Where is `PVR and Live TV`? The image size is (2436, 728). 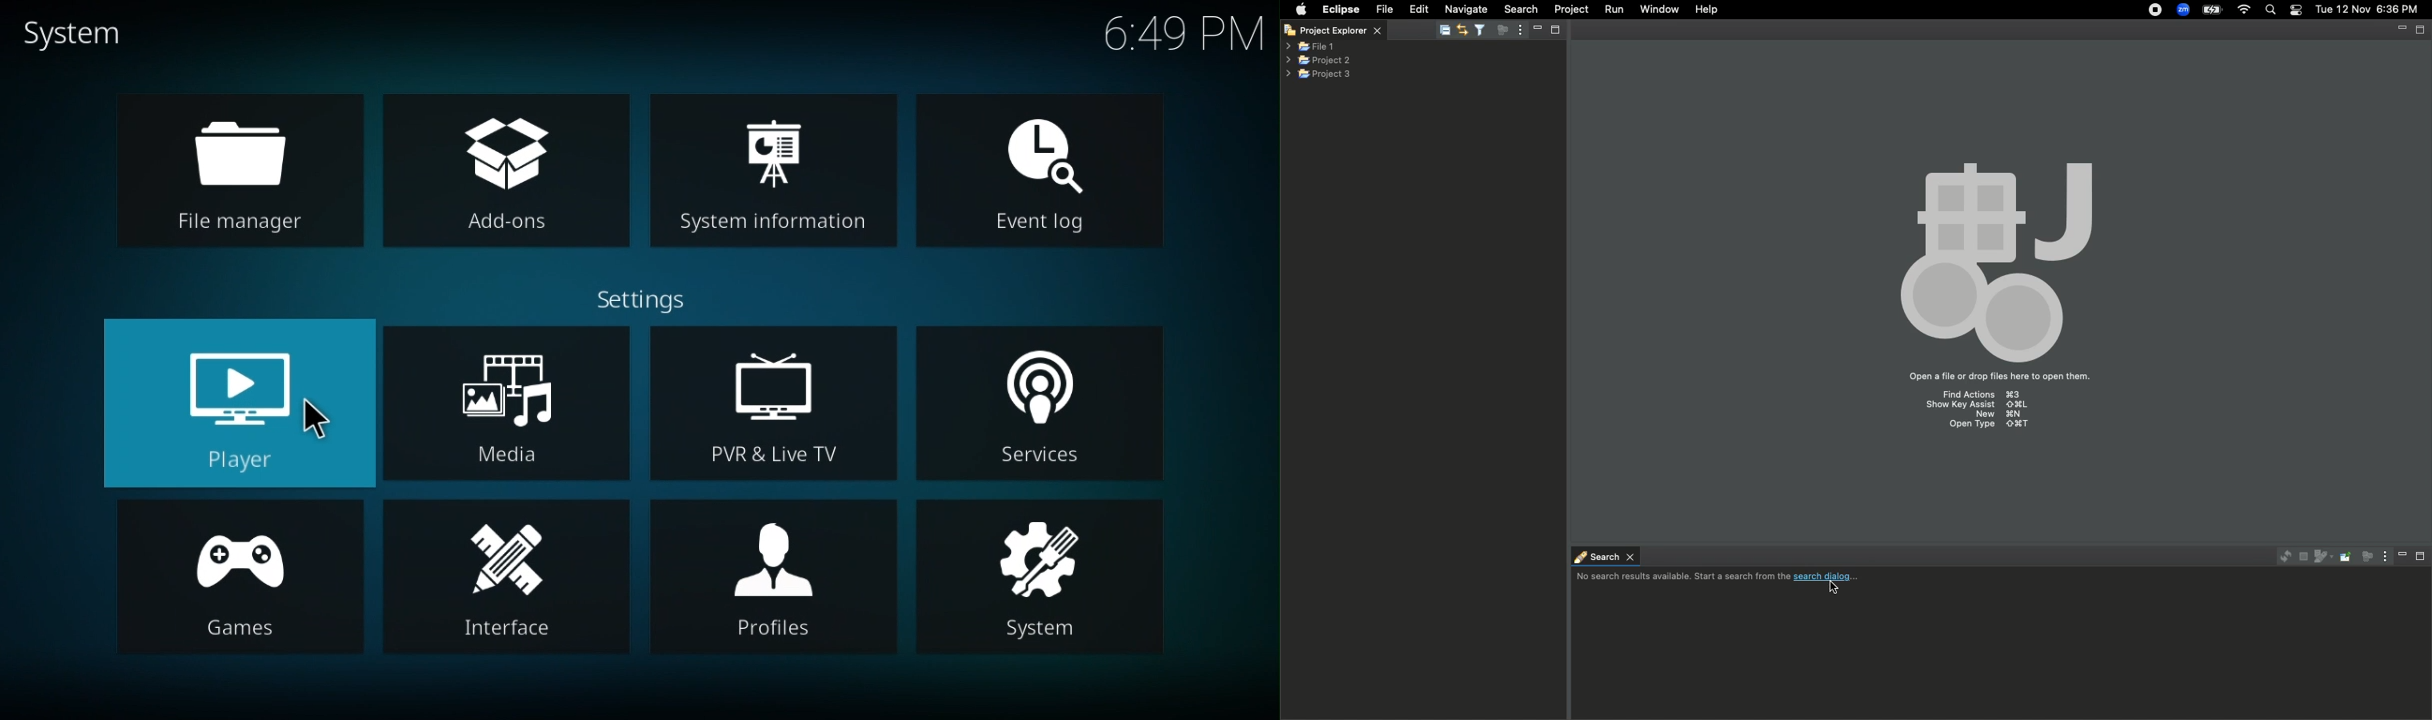 PVR and Live TV is located at coordinates (775, 401).